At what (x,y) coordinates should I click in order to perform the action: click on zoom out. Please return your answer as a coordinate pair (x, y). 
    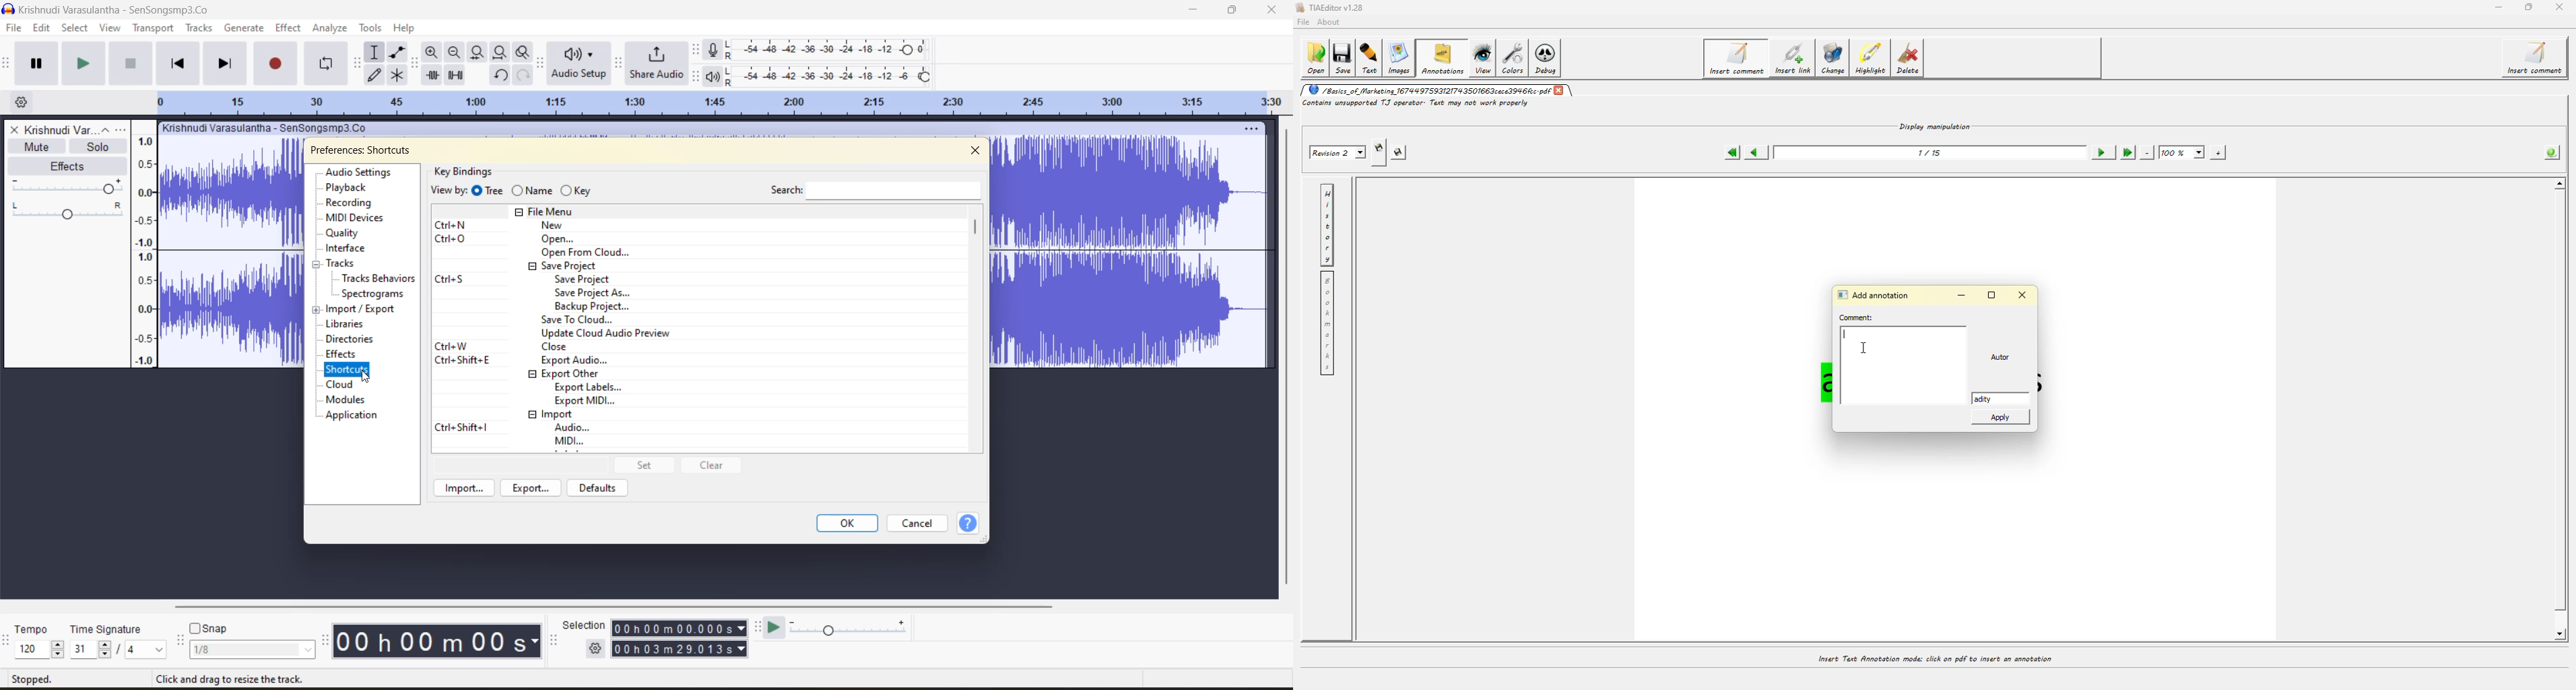
    Looking at the image, I should click on (453, 52).